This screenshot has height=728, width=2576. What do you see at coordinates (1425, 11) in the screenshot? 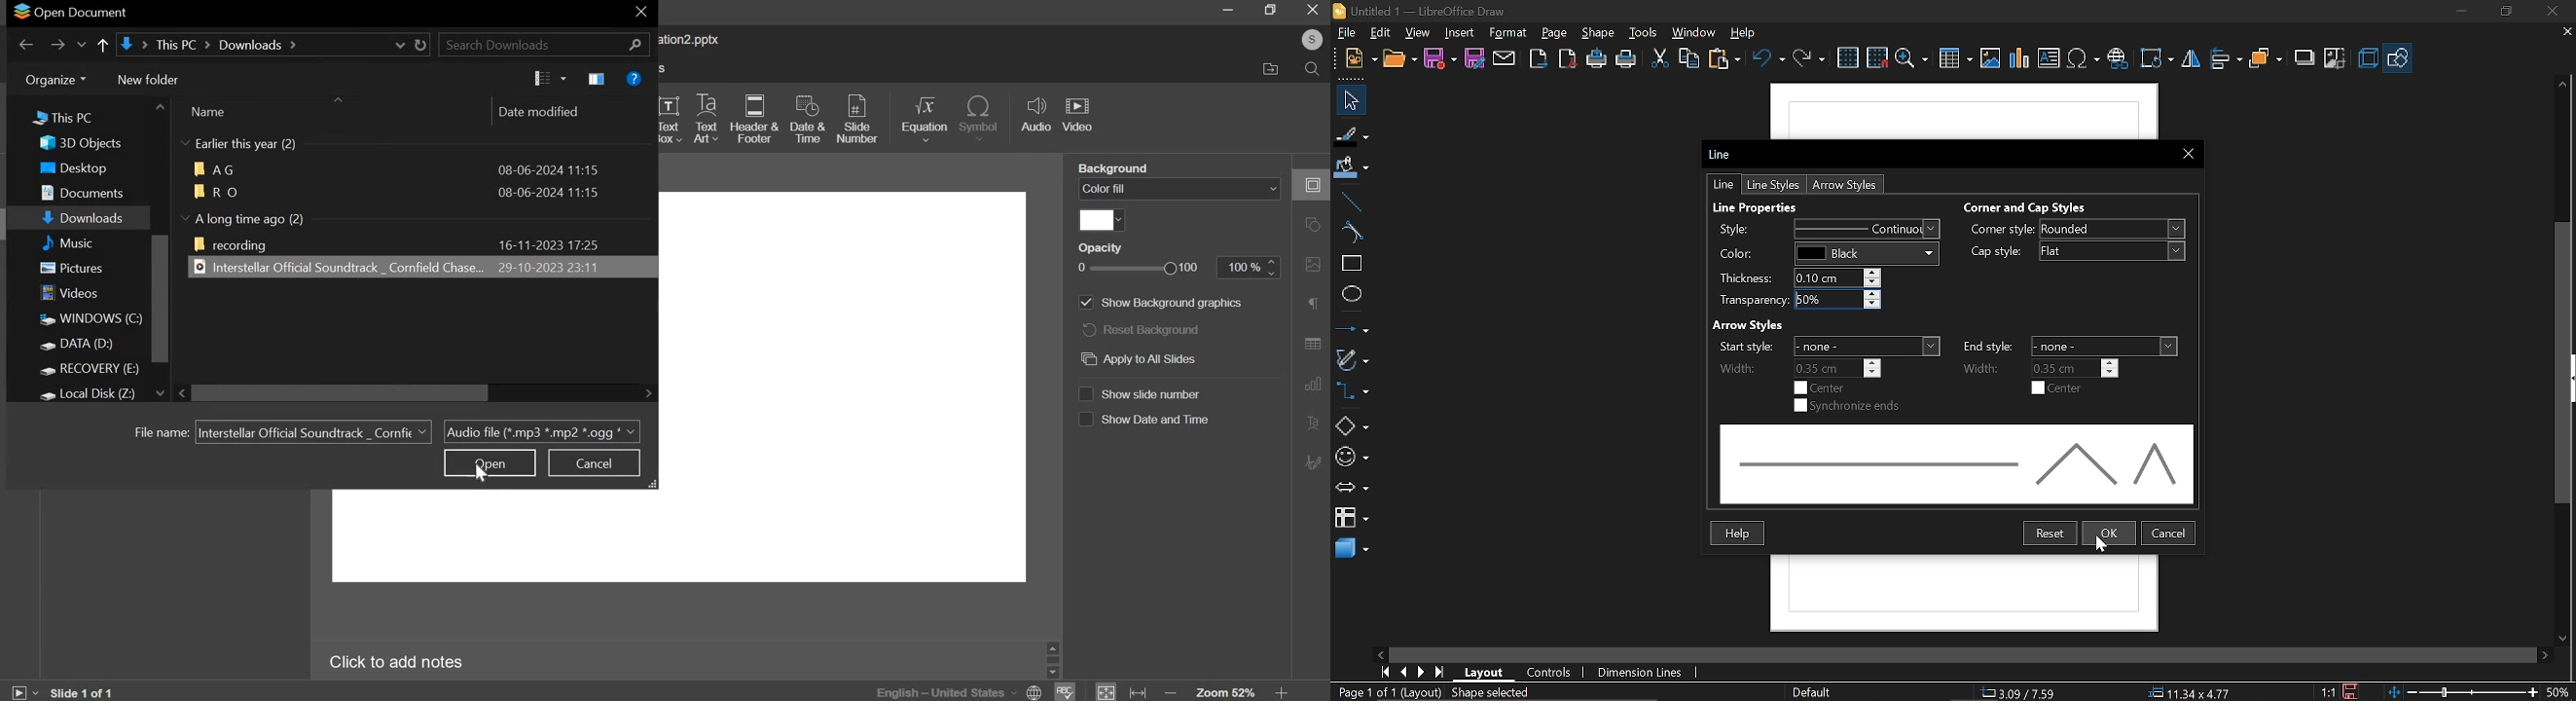
I see `Untitled 1 - LibreOffice Draw` at bounding box center [1425, 11].